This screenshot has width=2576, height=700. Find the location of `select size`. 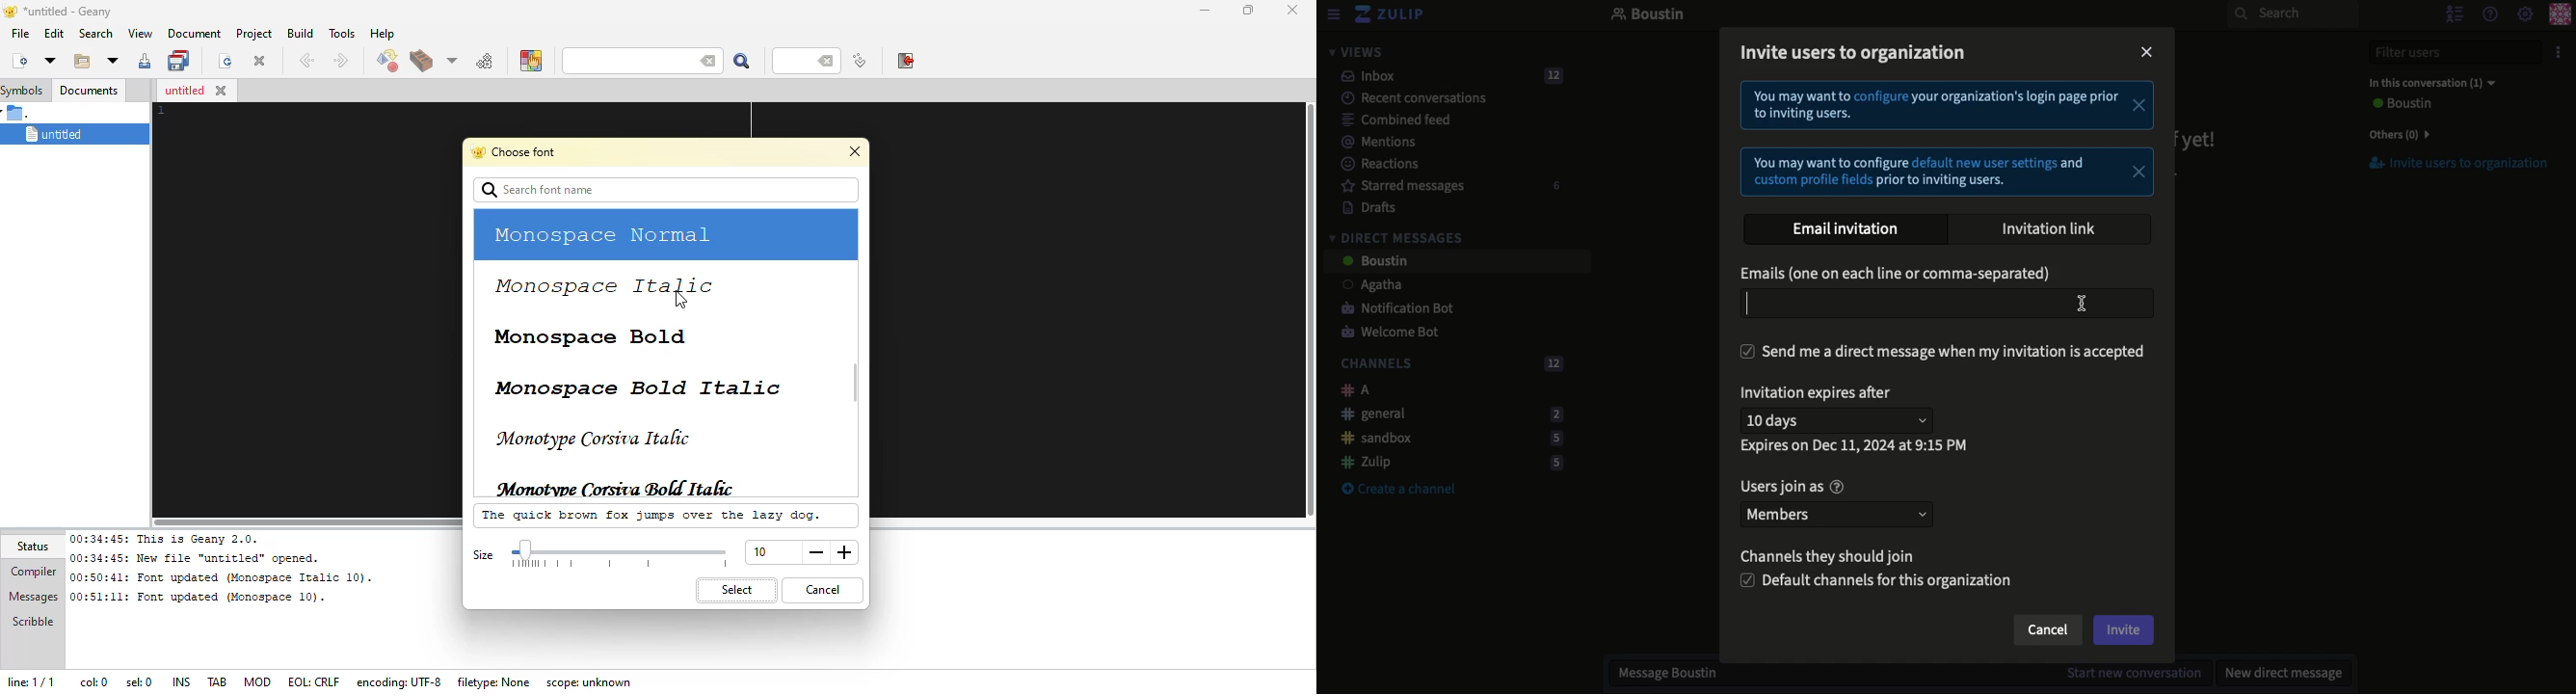

select size is located at coordinates (622, 551).